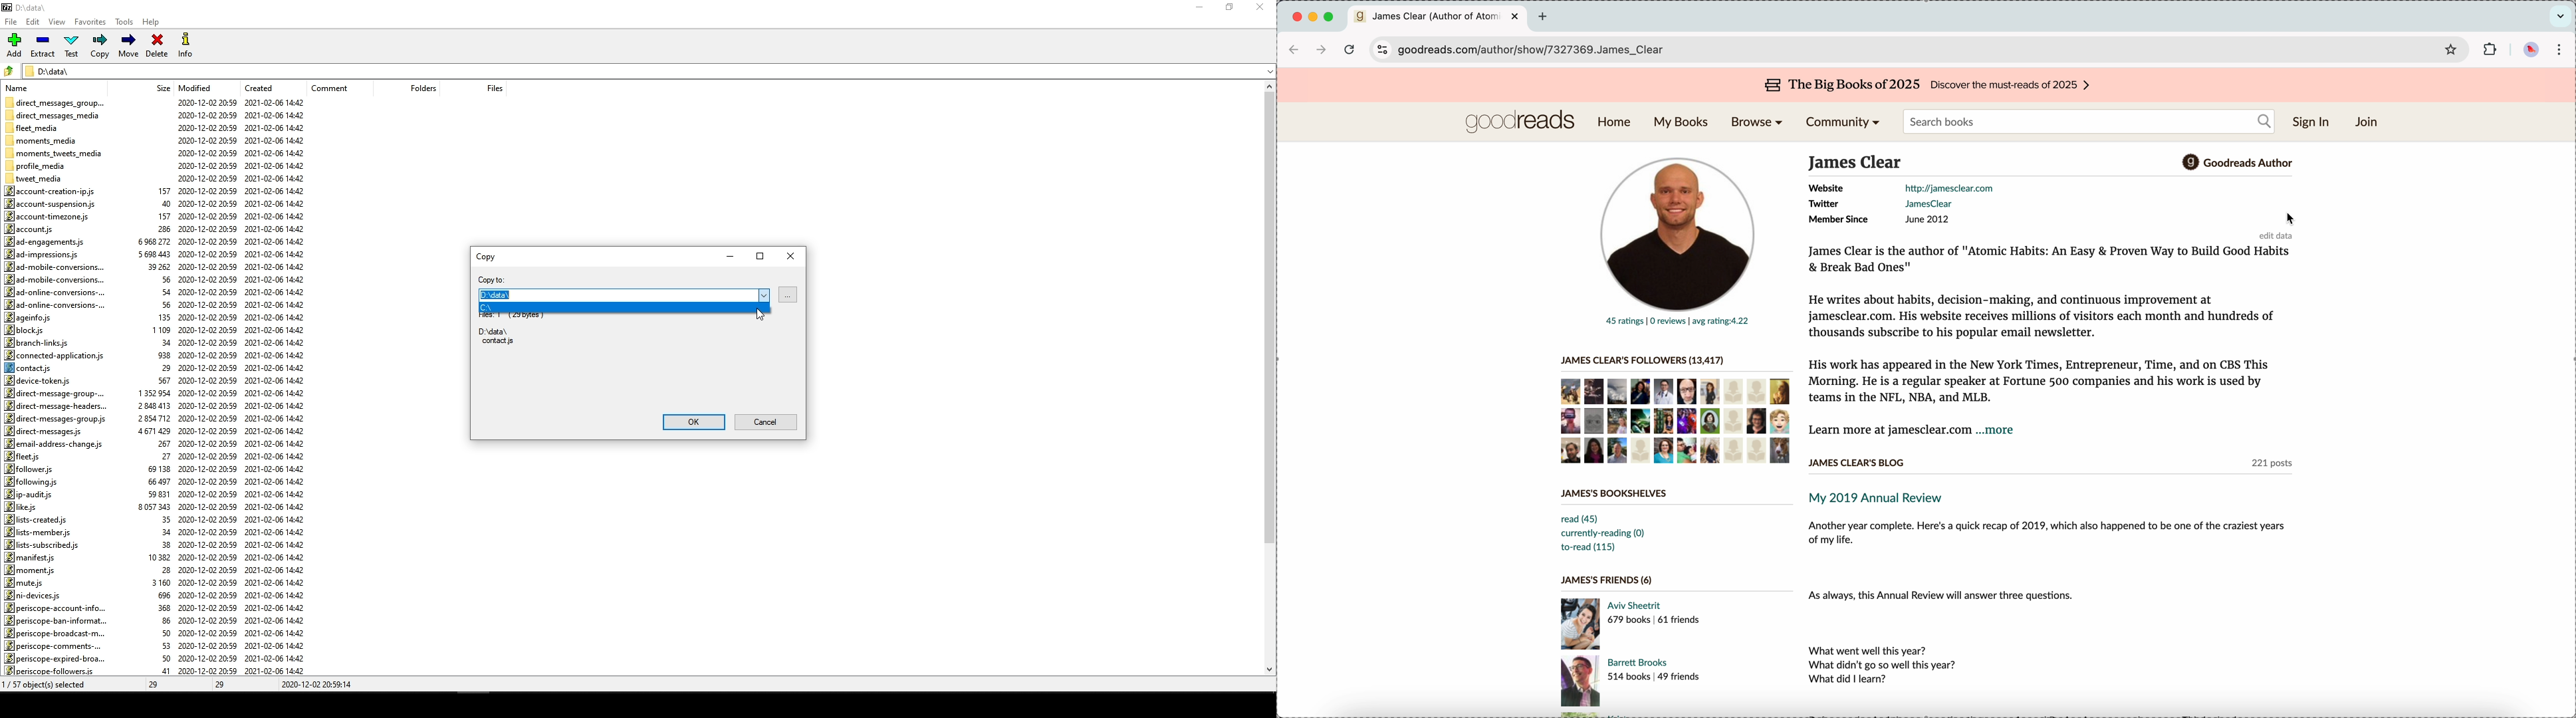 The width and height of the screenshot is (2576, 728). What do you see at coordinates (1882, 498) in the screenshot?
I see `My 2019 annual review` at bounding box center [1882, 498].